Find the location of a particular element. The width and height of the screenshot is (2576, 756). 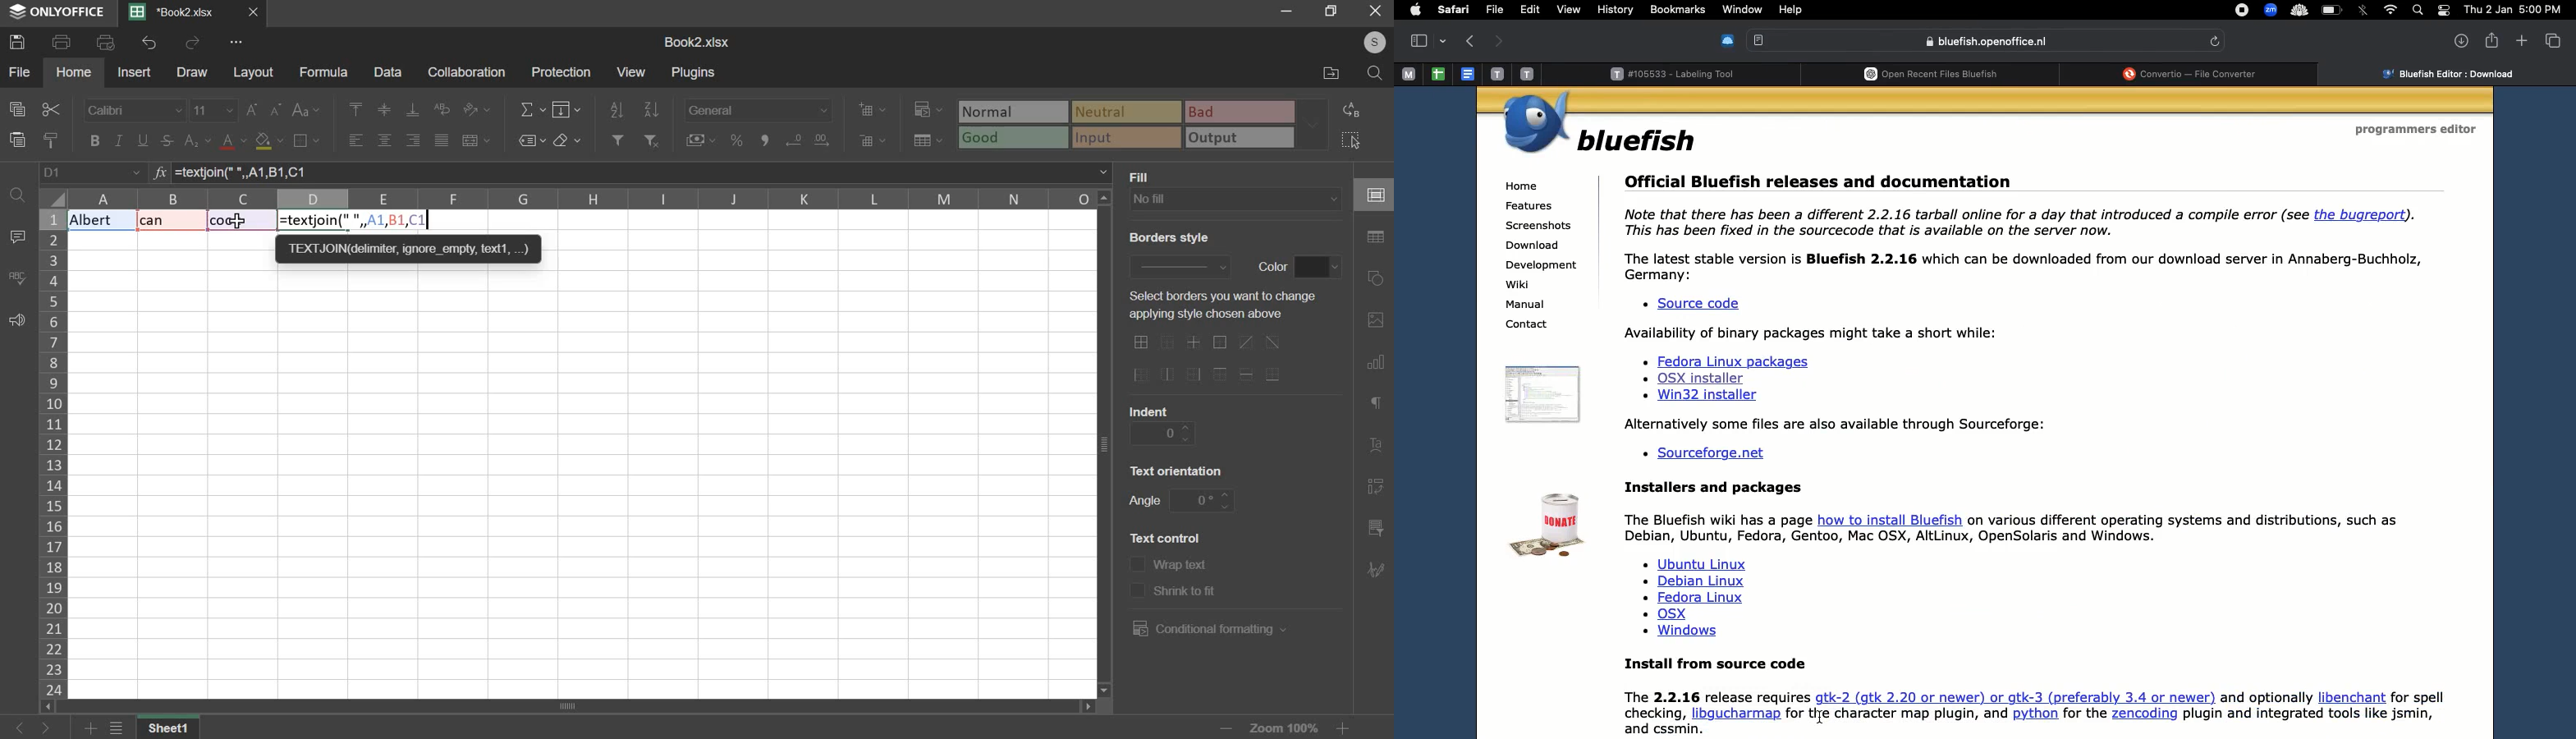

logo is located at coordinates (1542, 394).